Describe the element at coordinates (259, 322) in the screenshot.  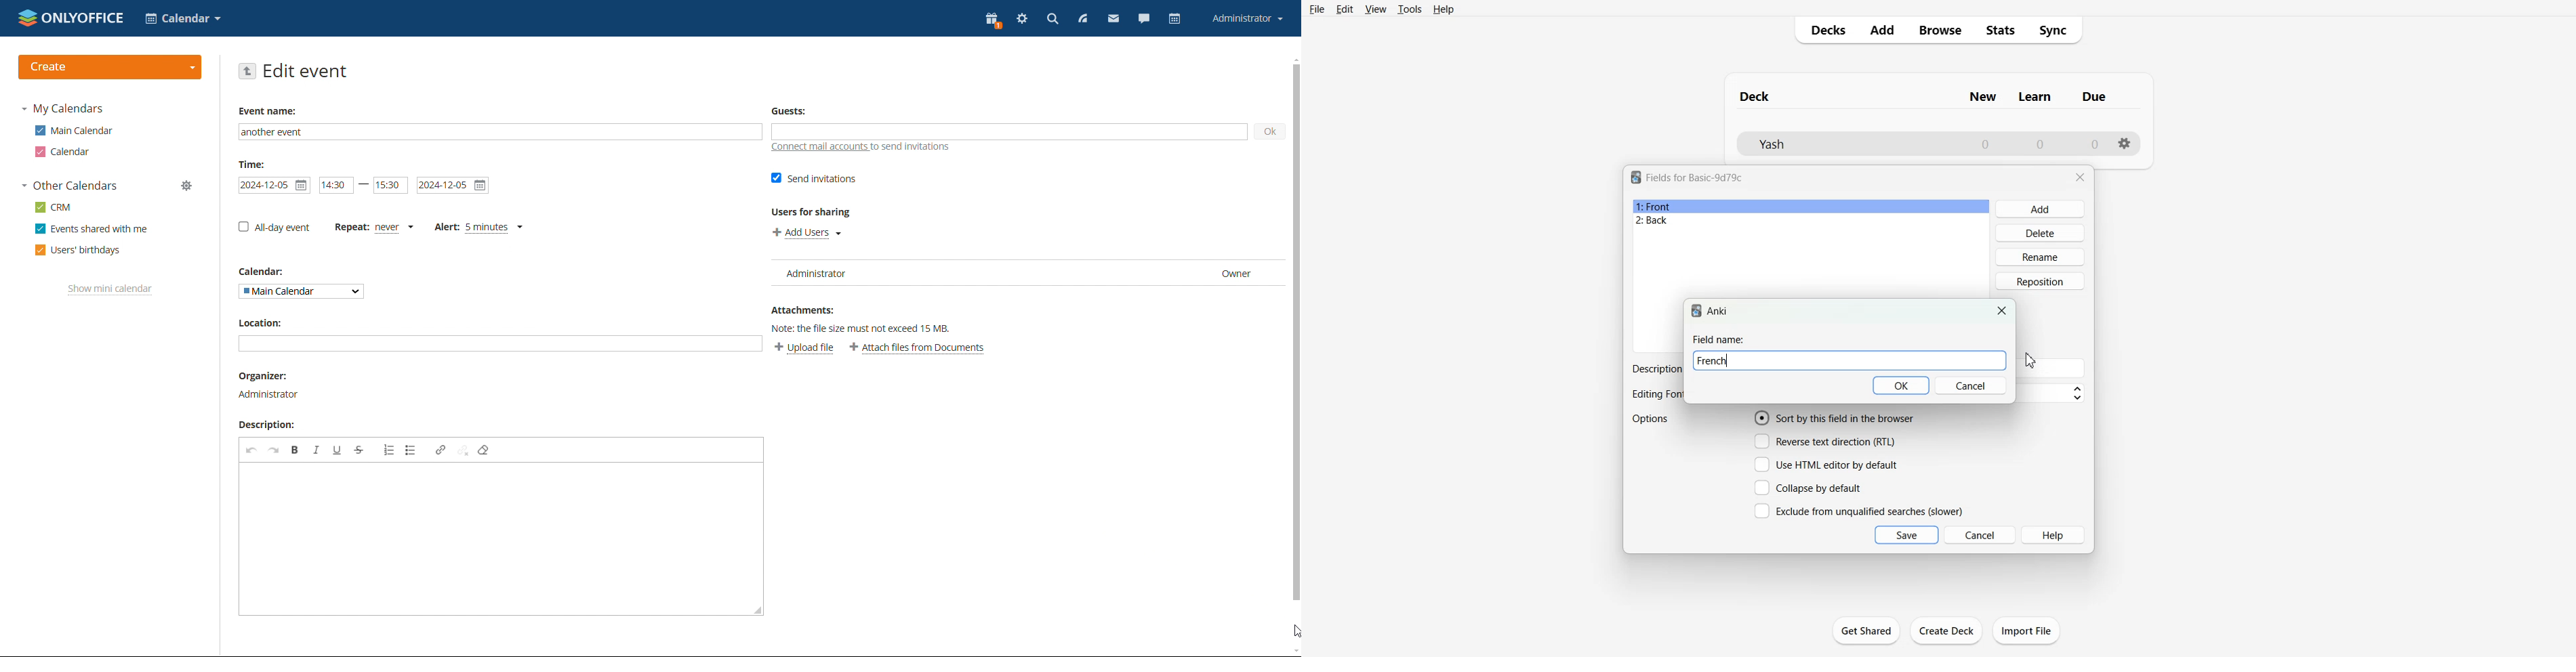
I see `Location:` at that location.